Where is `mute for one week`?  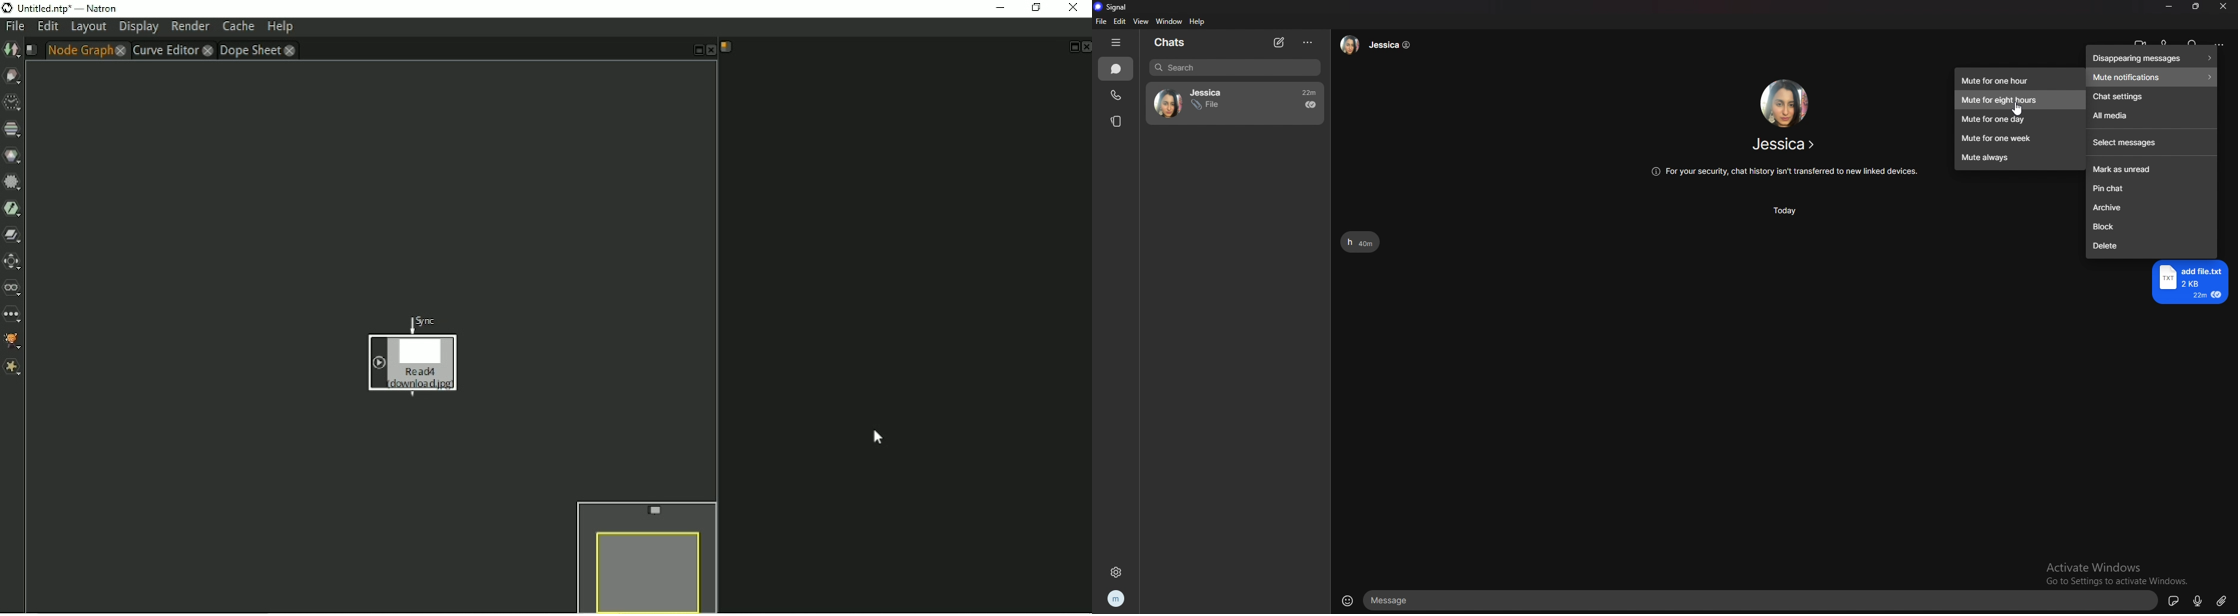 mute for one week is located at coordinates (2019, 139).